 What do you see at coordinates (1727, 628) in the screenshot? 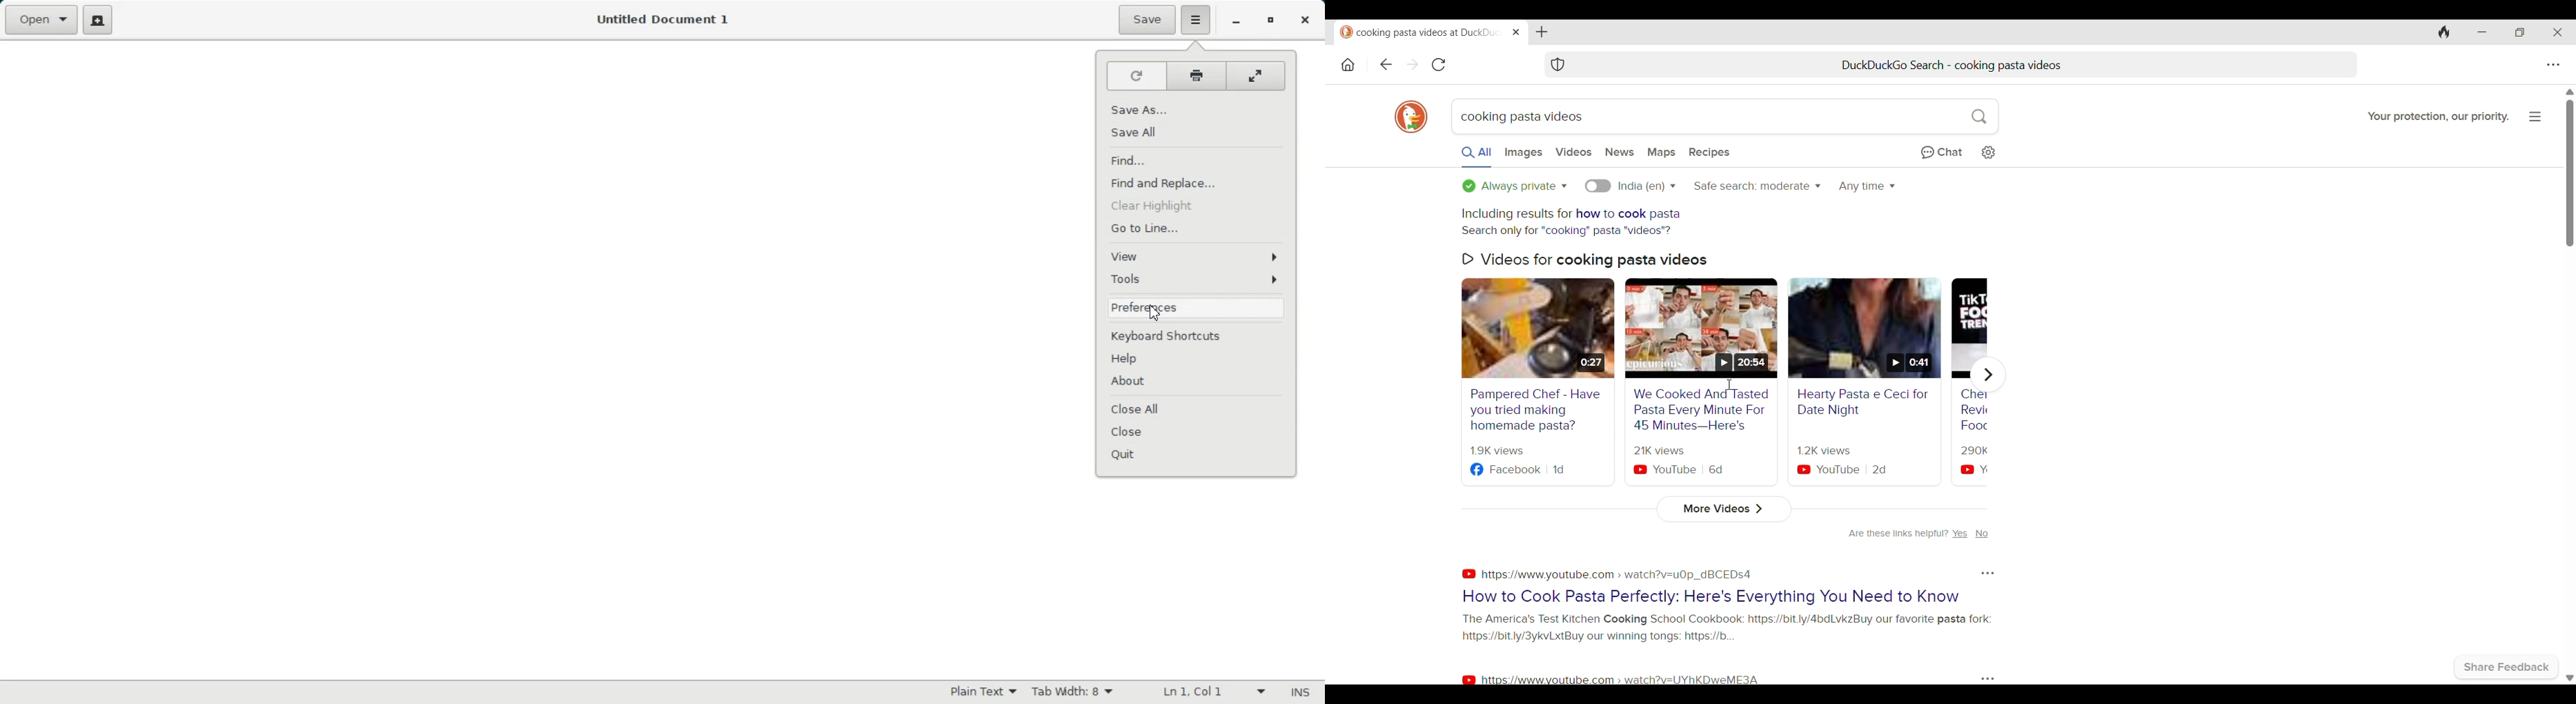
I see `The Americas Test Kitchen Cooking School Cookbook: https://bit.ly/4bdLvkZ Buy our favourite pasta fork: https://bit.ly/3ykvLxt By our winning tongs` at bounding box center [1727, 628].